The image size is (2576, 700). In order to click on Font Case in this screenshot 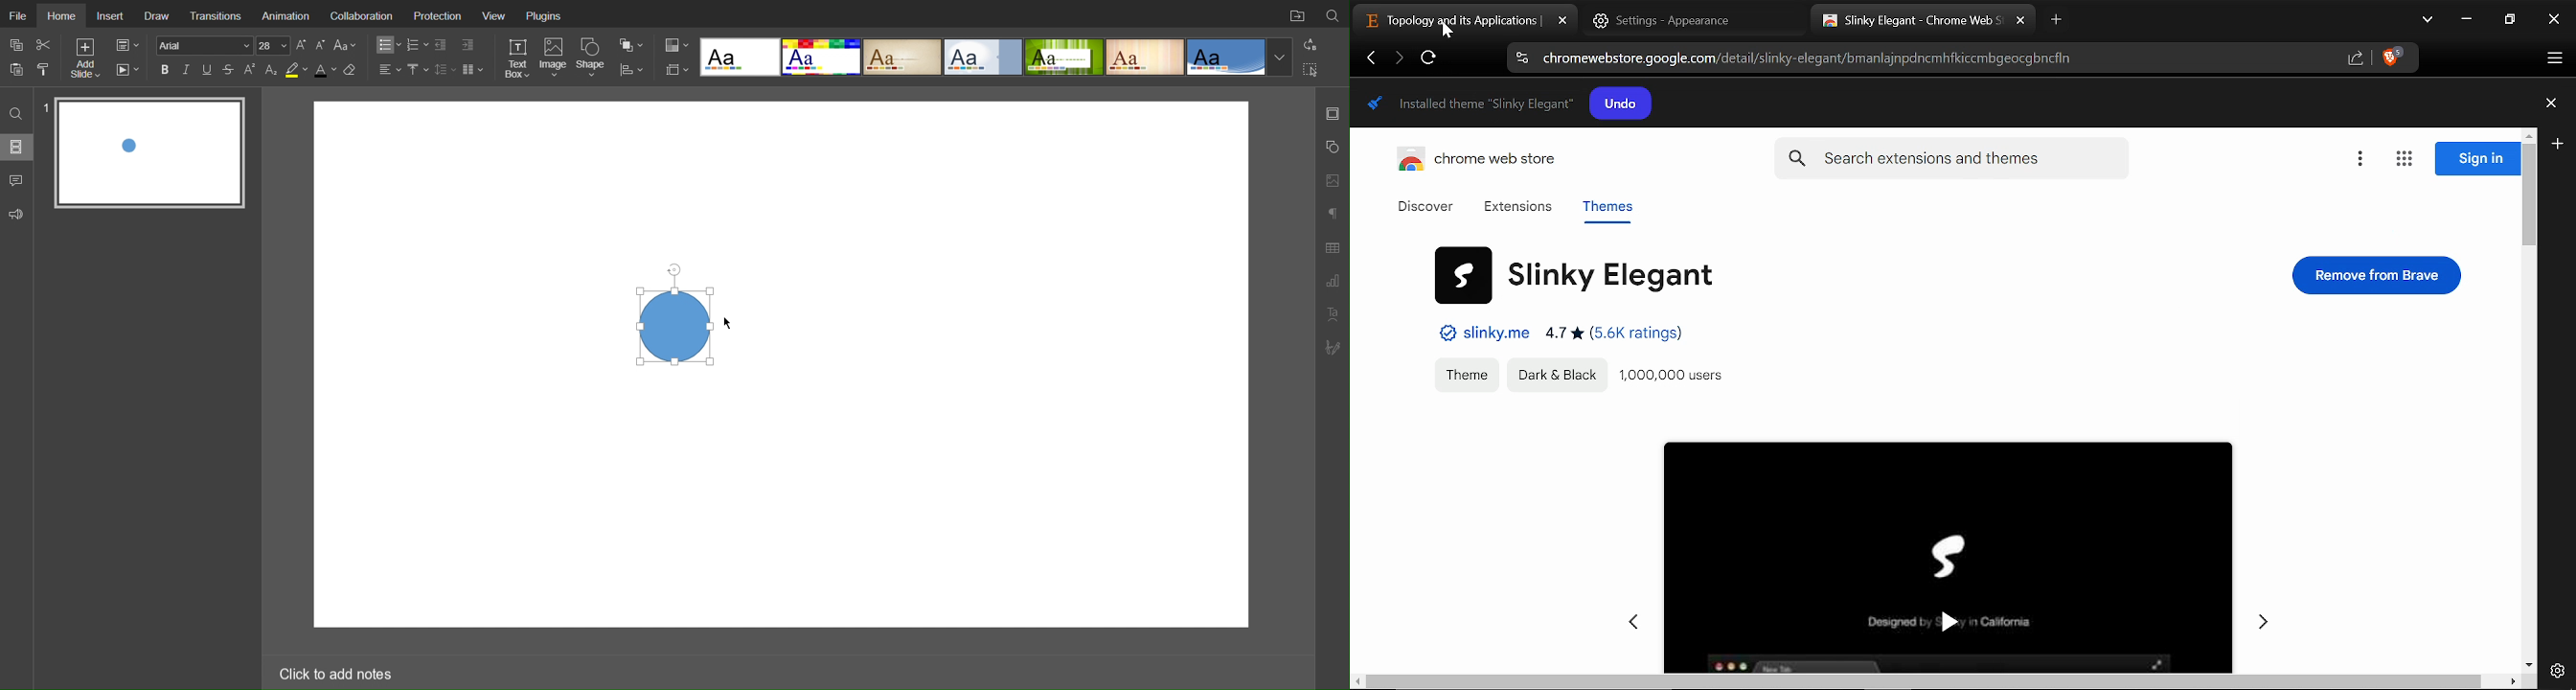, I will do `click(346, 45)`.